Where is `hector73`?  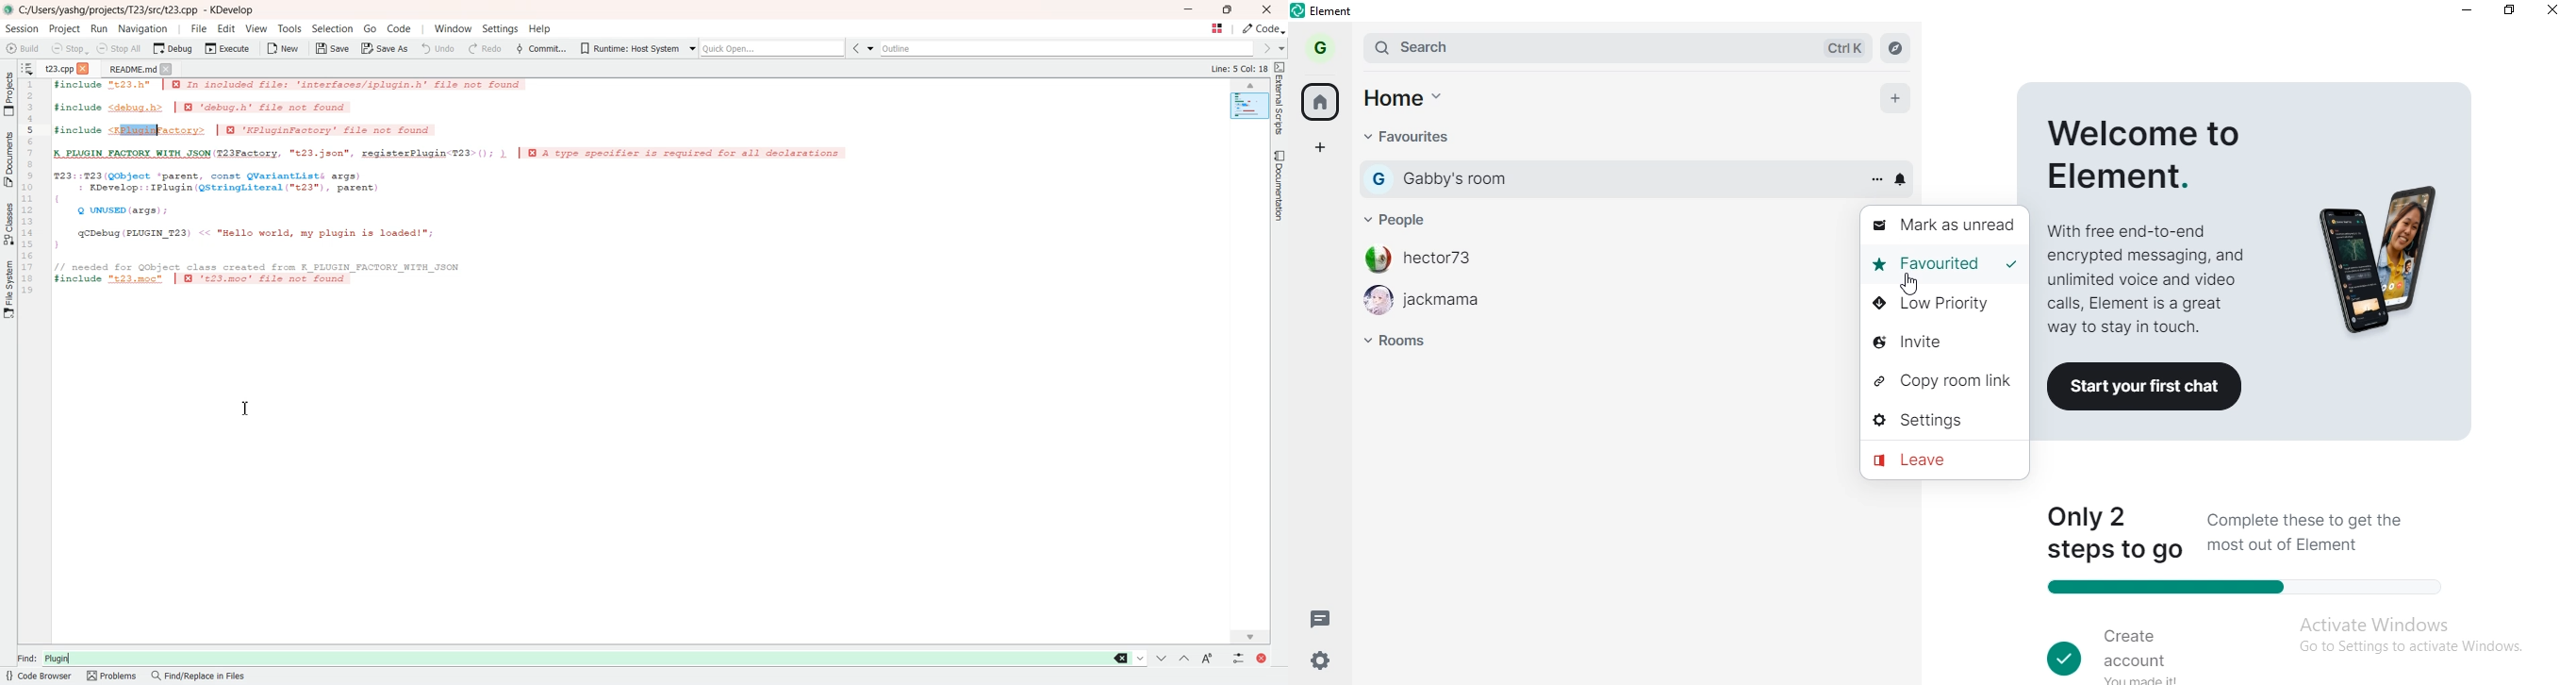
hector73 is located at coordinates (1443, 261).